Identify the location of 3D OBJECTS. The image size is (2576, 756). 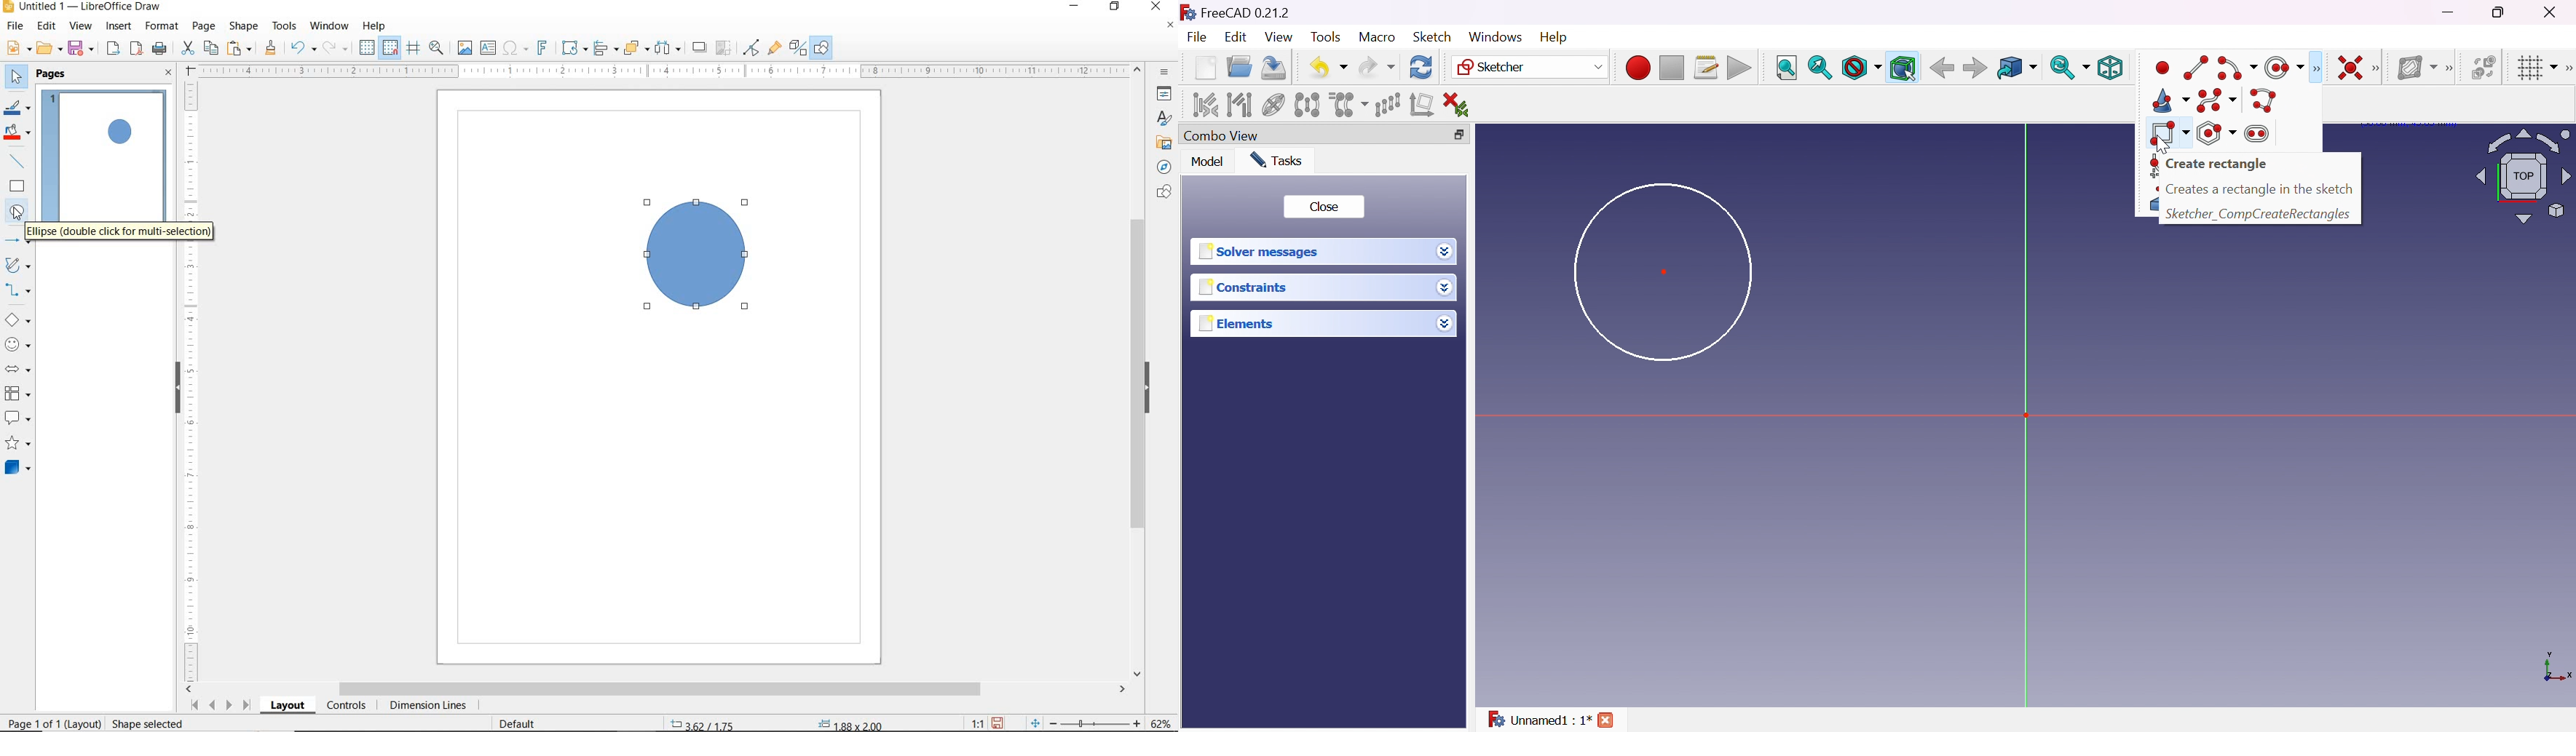
(16, 469).